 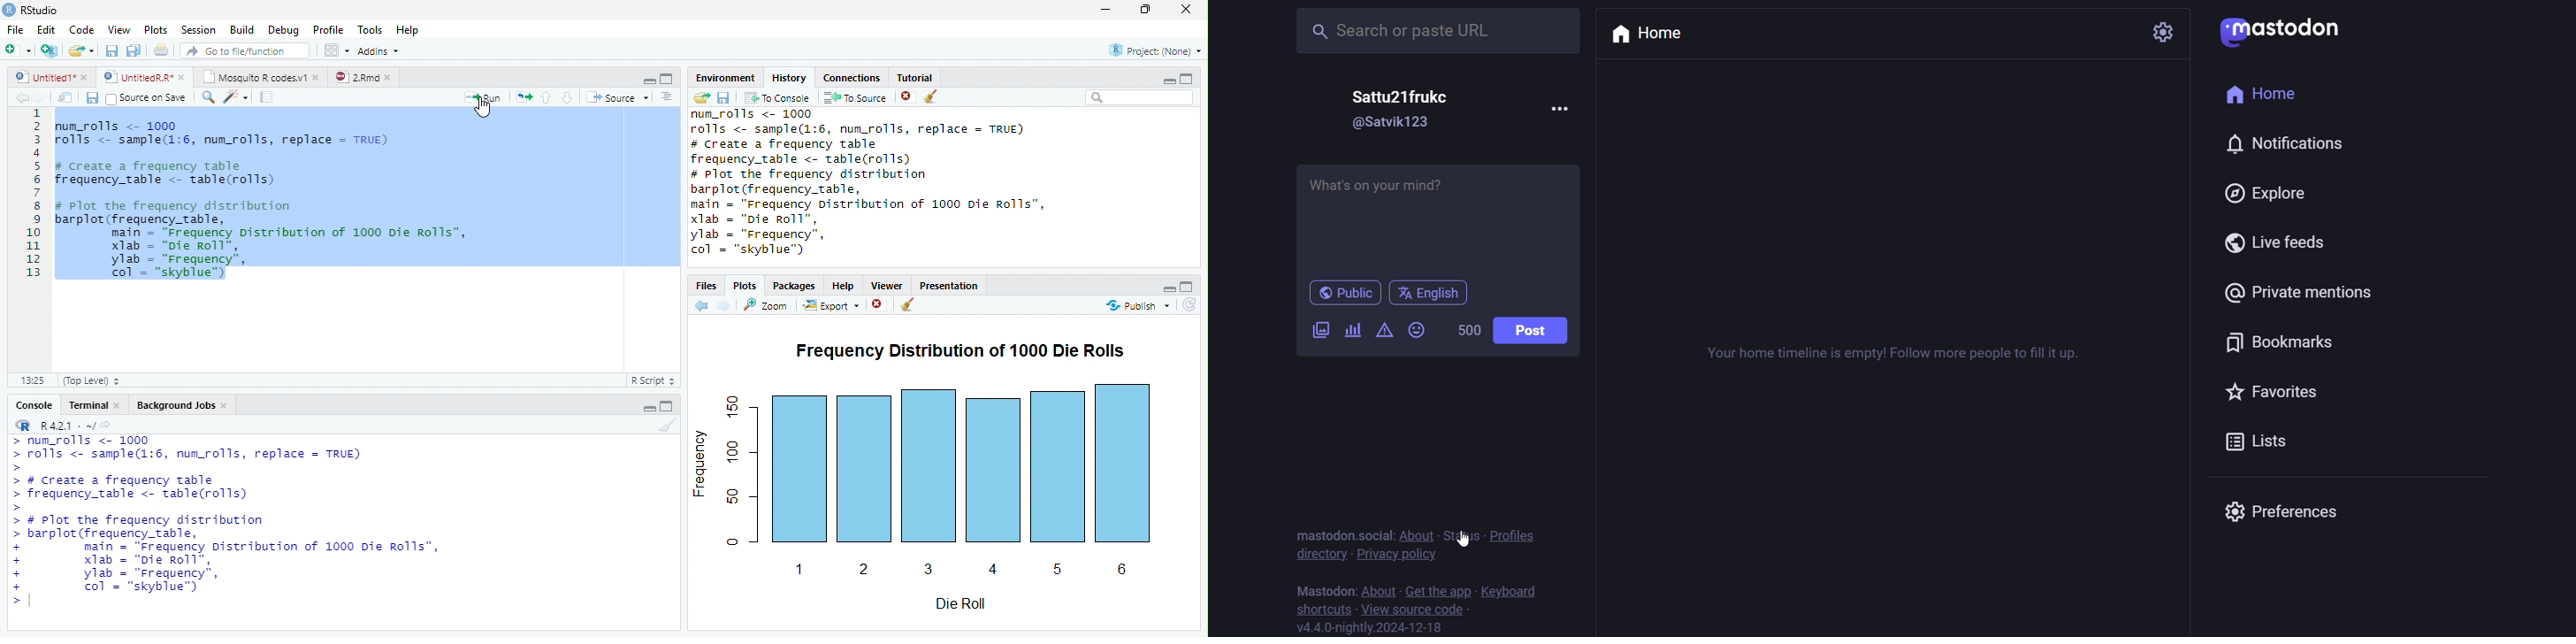 What do you see at coordinates (335, 50) in the screenshot?
I see `Workspace panes` at bounding box center [335, 50].